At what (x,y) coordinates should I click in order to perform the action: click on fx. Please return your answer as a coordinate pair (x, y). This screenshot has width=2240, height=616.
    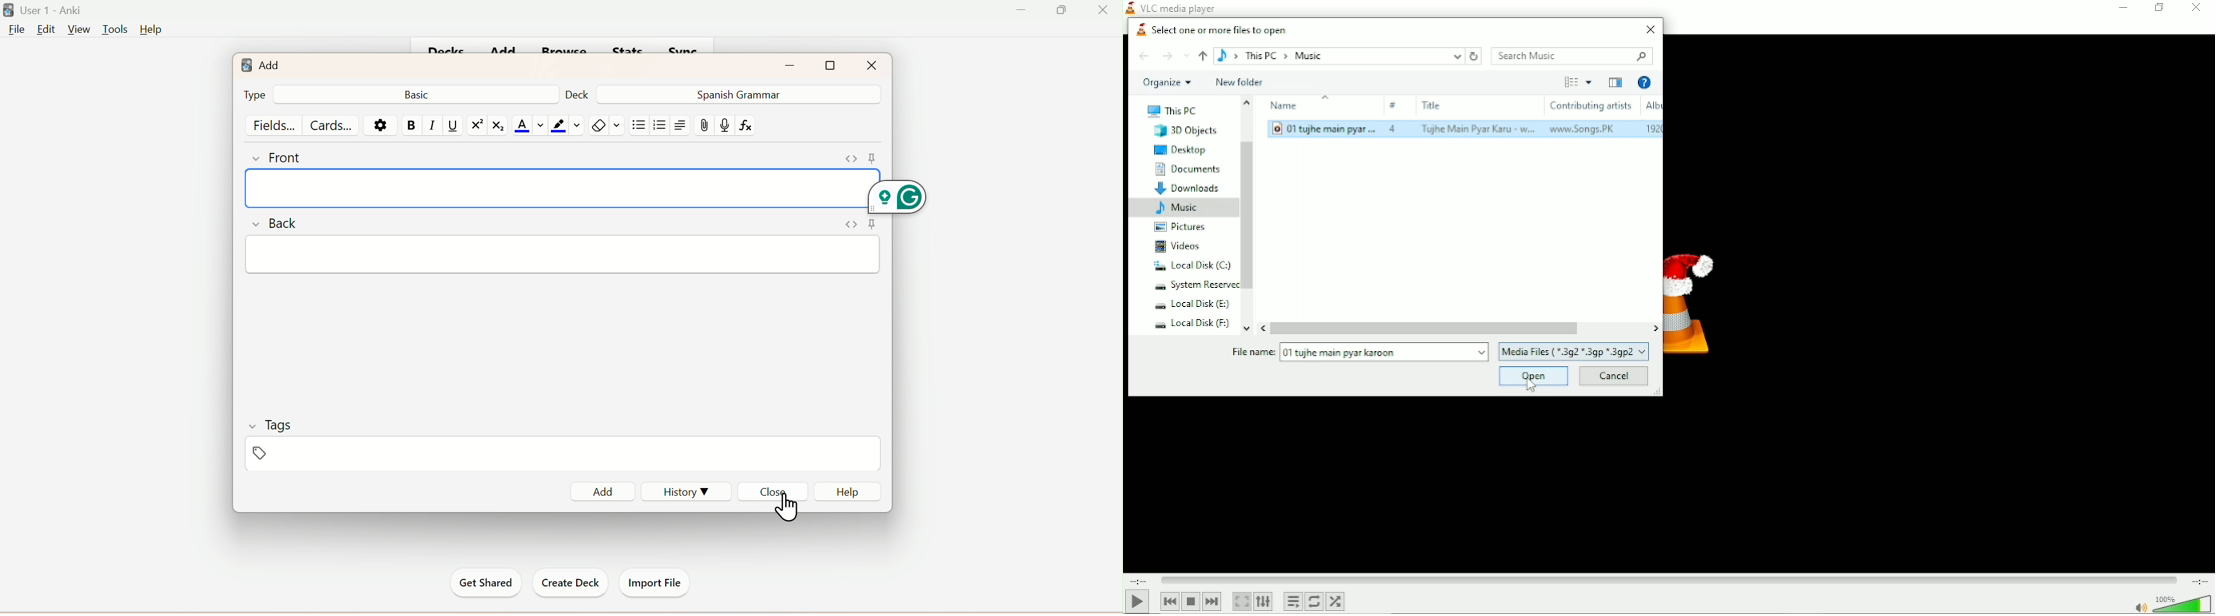
    Looking at the image, I should click on (751, 126).